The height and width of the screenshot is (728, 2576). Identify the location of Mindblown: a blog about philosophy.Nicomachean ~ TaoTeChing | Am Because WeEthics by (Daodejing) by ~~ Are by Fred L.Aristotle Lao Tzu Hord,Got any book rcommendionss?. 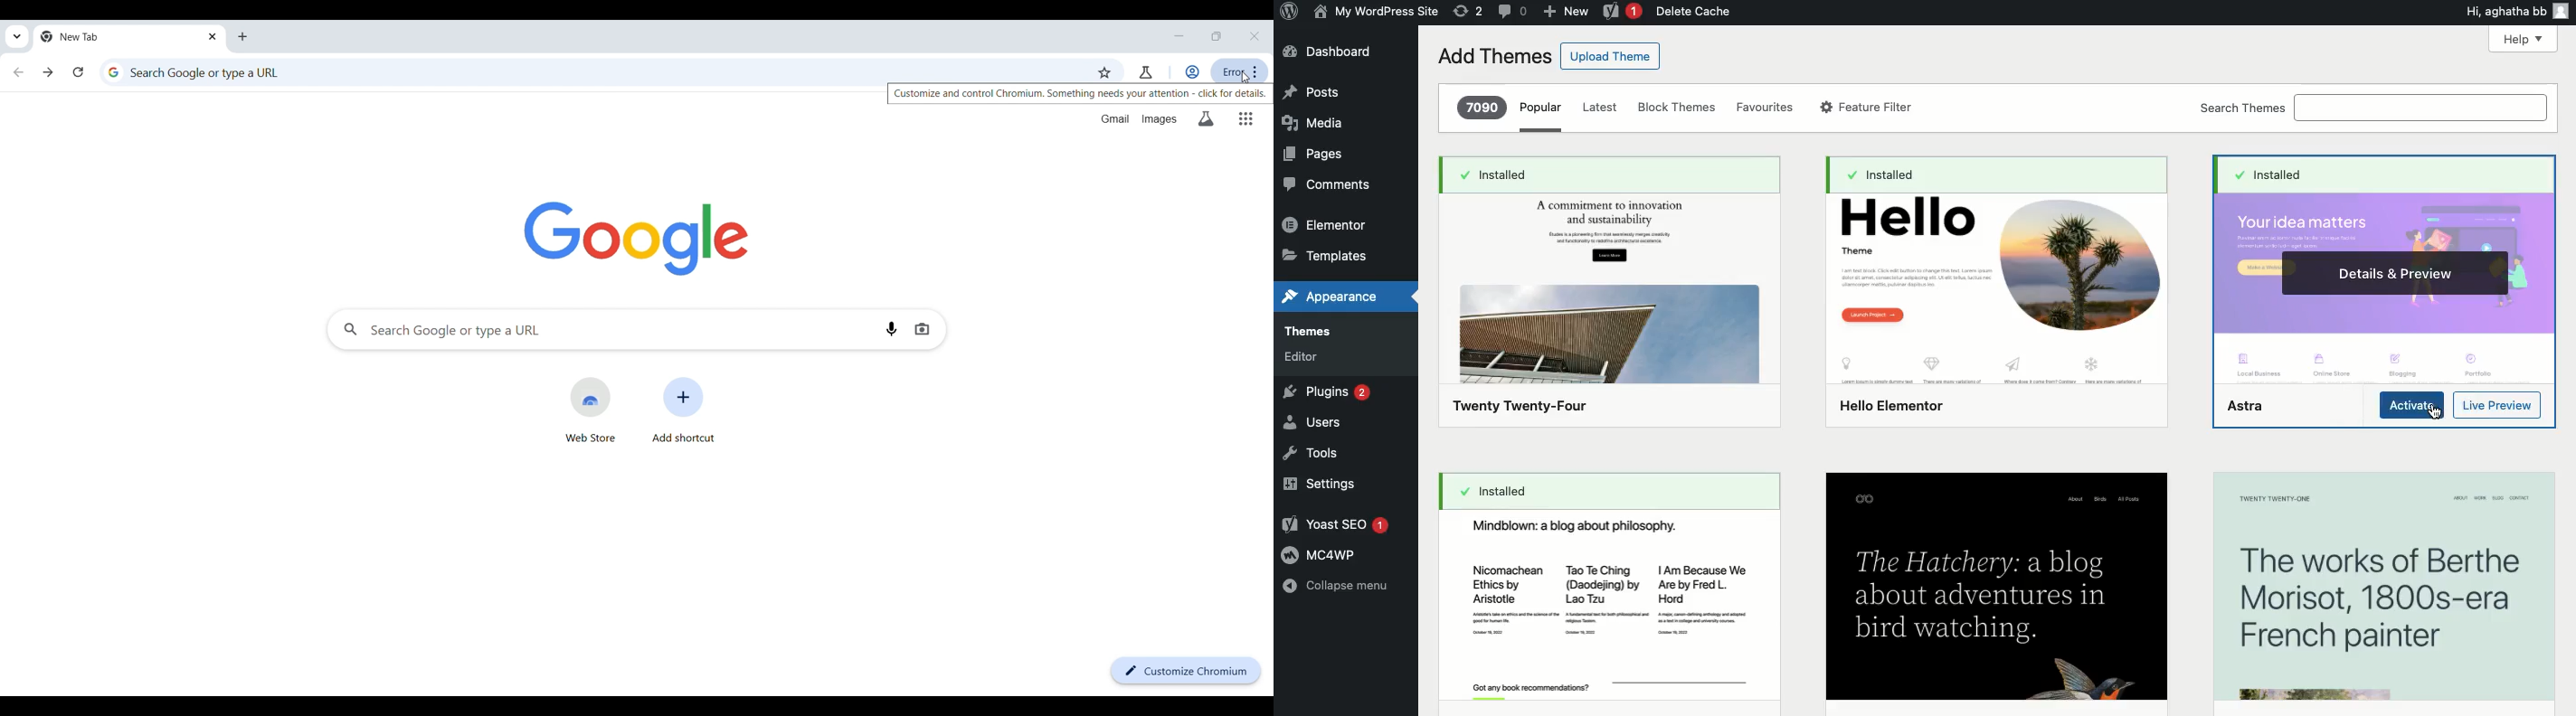
(1605, 608).